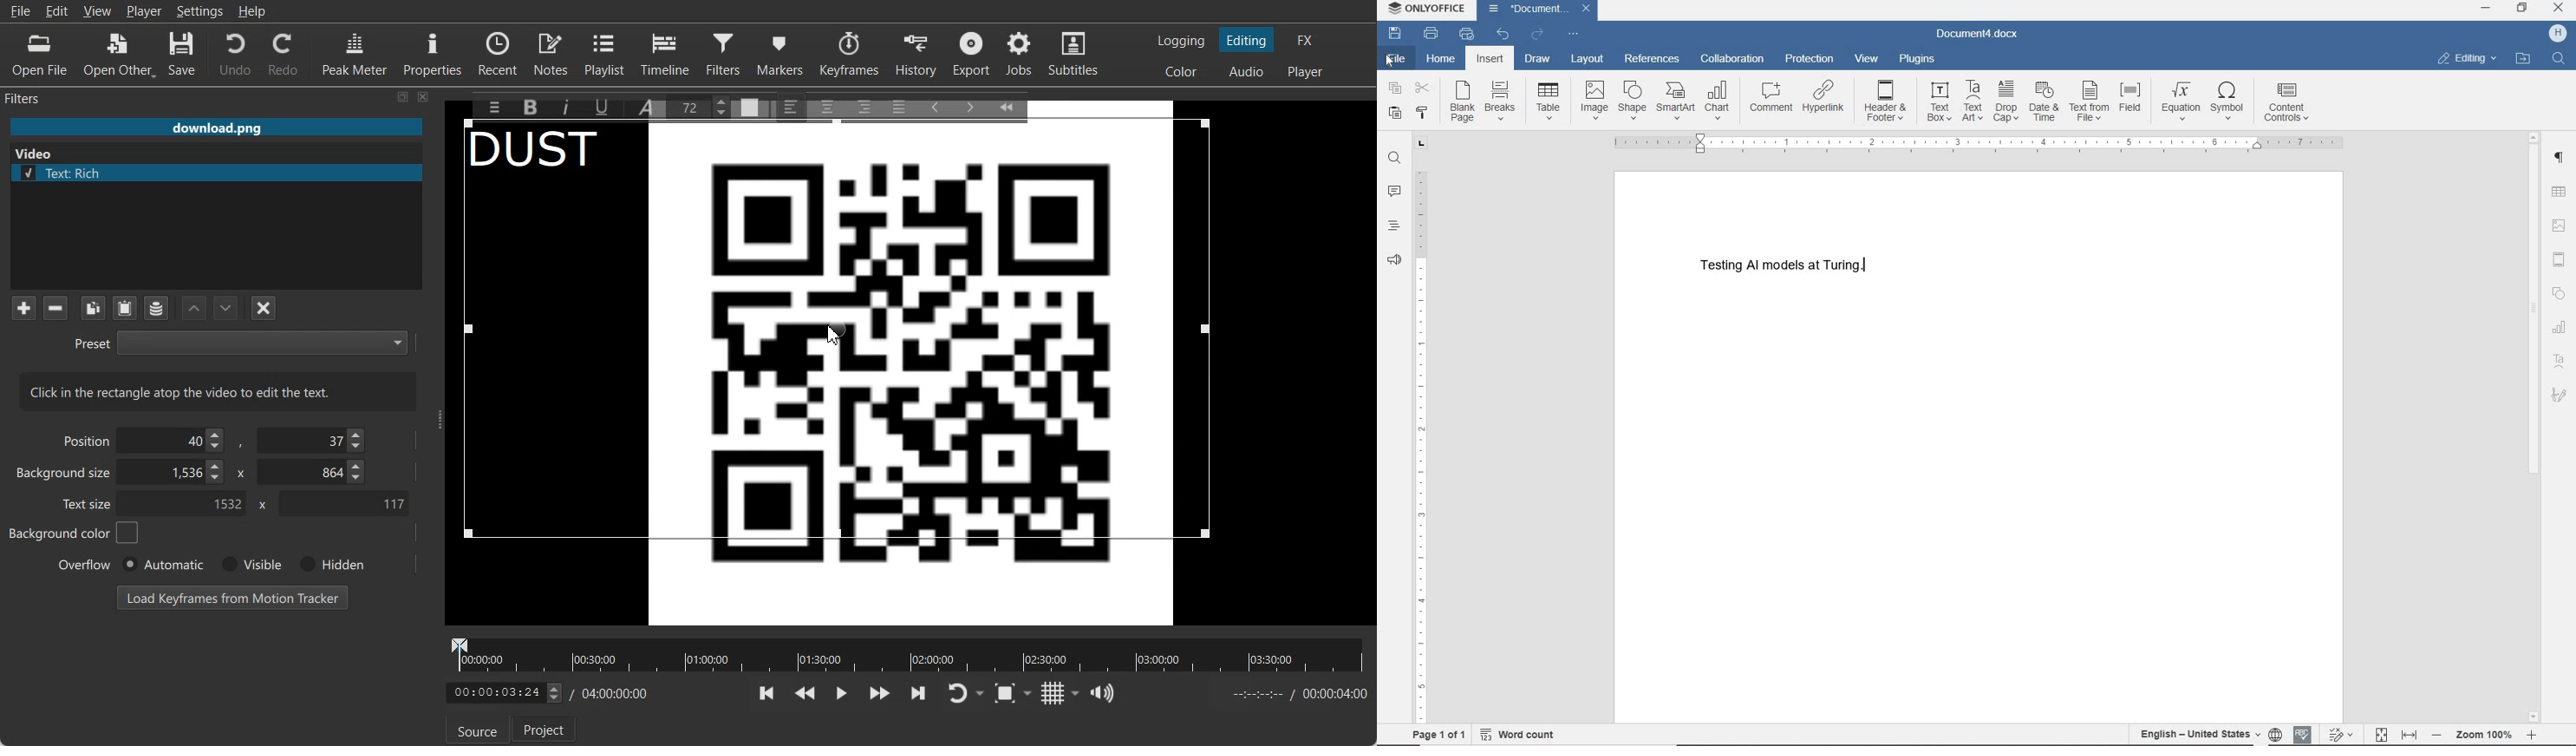 The height and width of the screenshot is (756, 2576). Describe the element at coordinates (1395, 261) in the screenshot. I see `feedback & support` at that location.